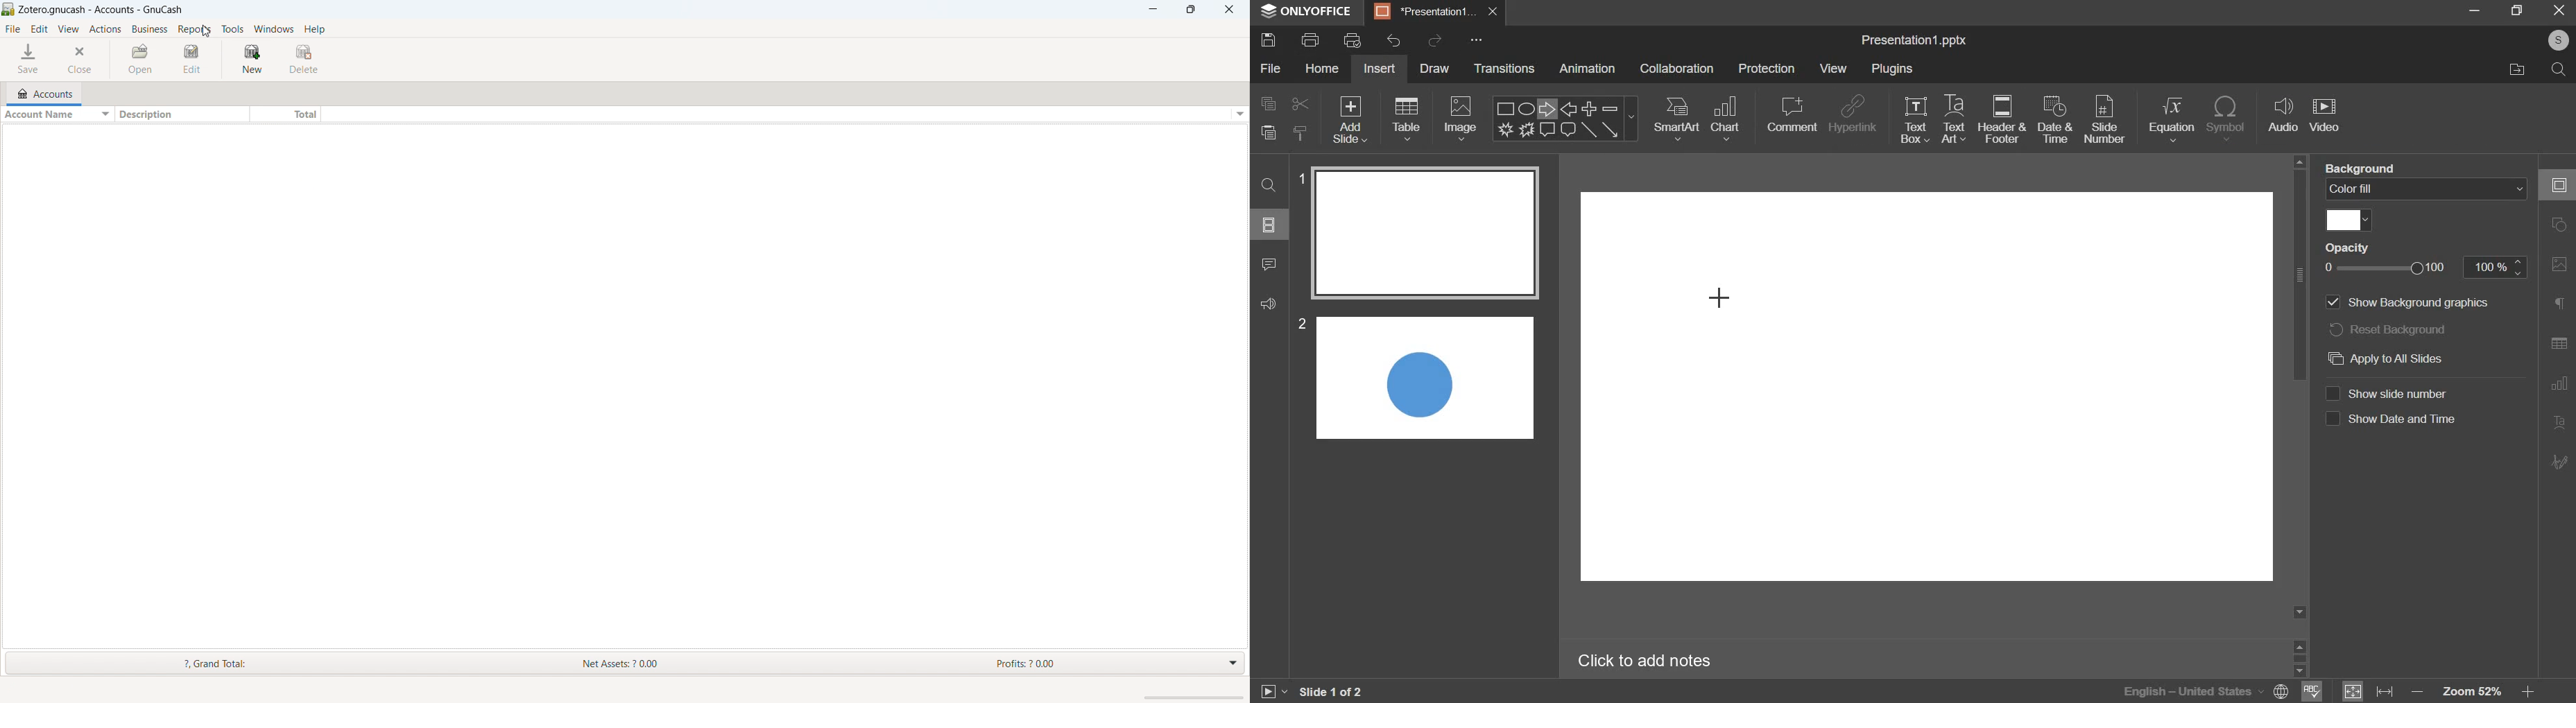 This screenshot has height=728, width=2576. Describe the element at coordinates (1301, 103) in the screenshot. I see `cut` at that location.